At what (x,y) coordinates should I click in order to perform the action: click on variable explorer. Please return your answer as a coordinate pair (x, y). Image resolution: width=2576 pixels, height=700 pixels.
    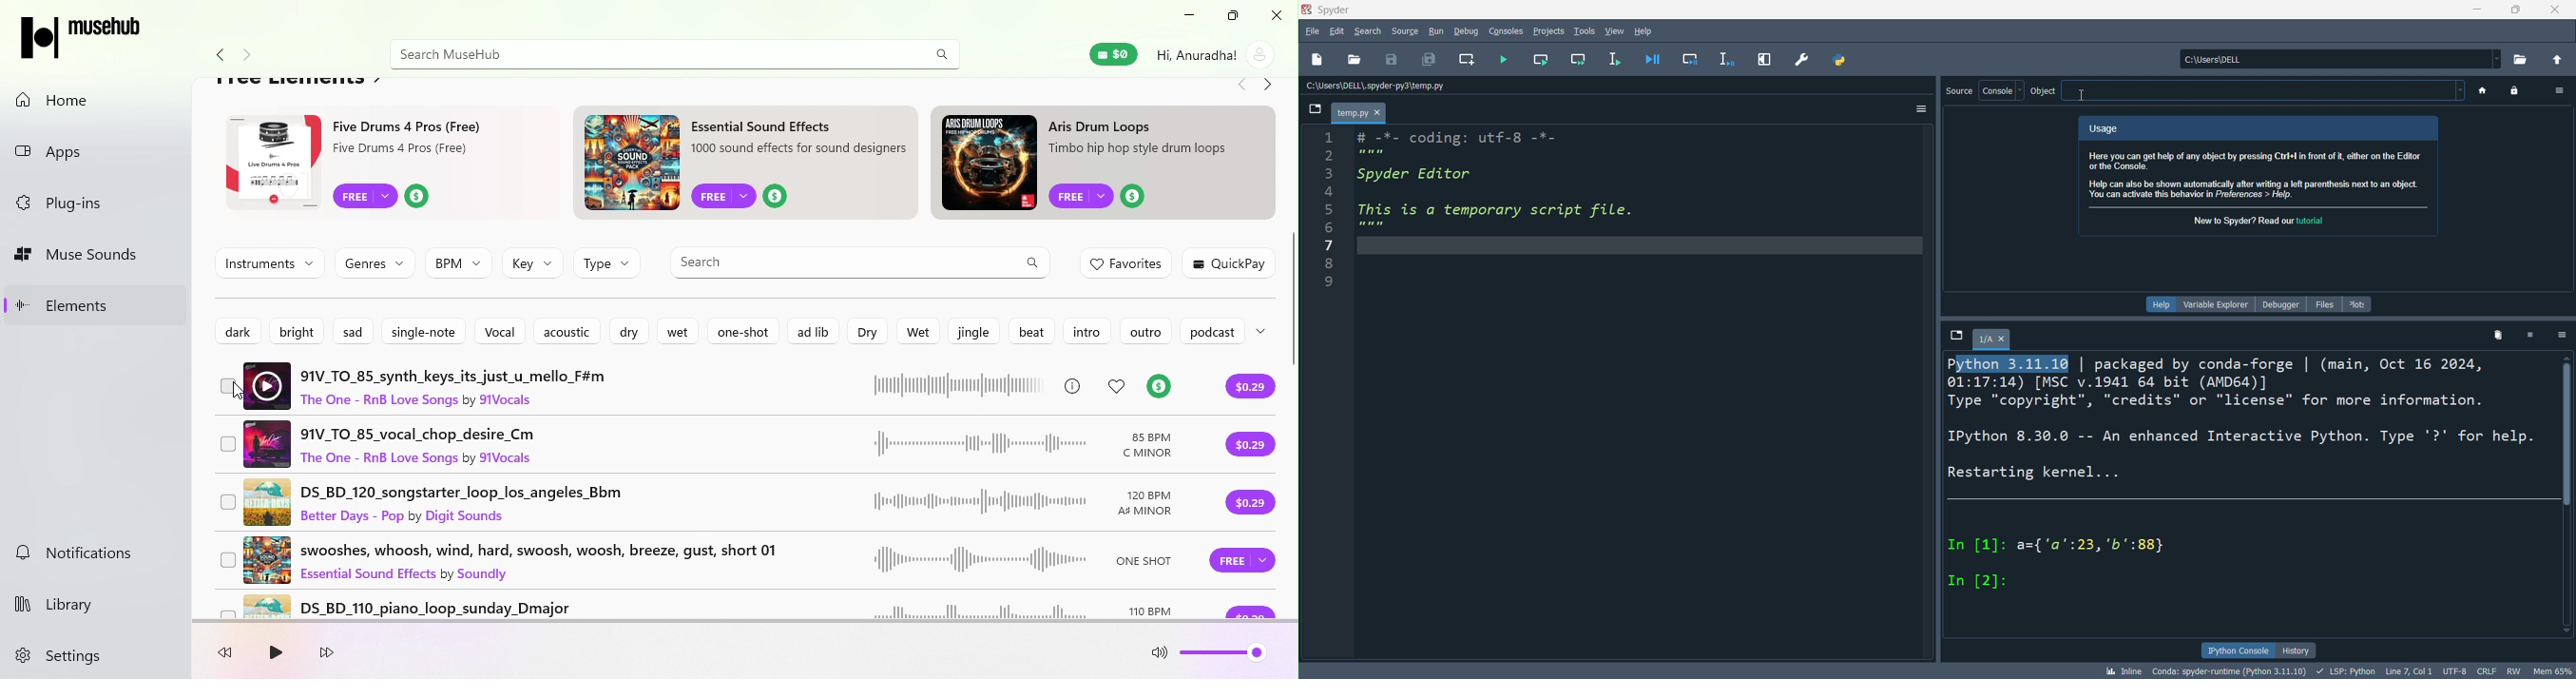
    Looking at the image, I should click on (2215, 305).